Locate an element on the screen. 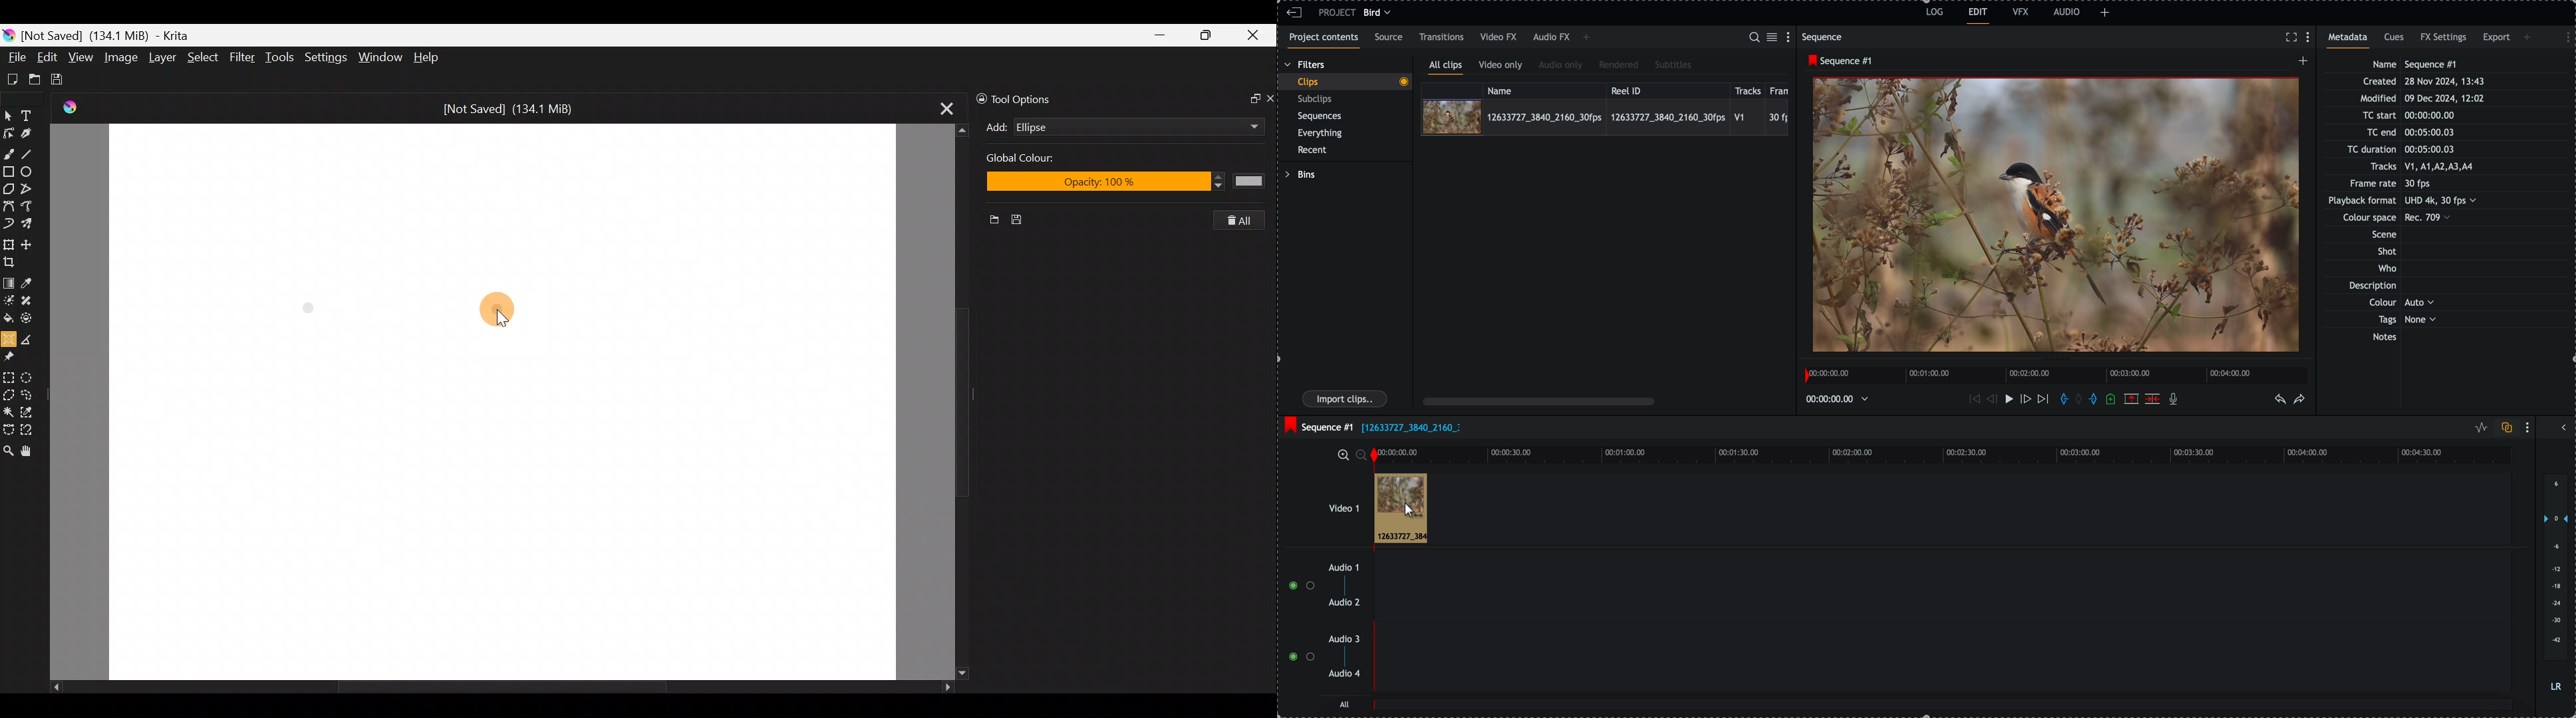 The height and width of the screenshot is (728, 2576). enable tracks is located at coordinates (1297, 622).